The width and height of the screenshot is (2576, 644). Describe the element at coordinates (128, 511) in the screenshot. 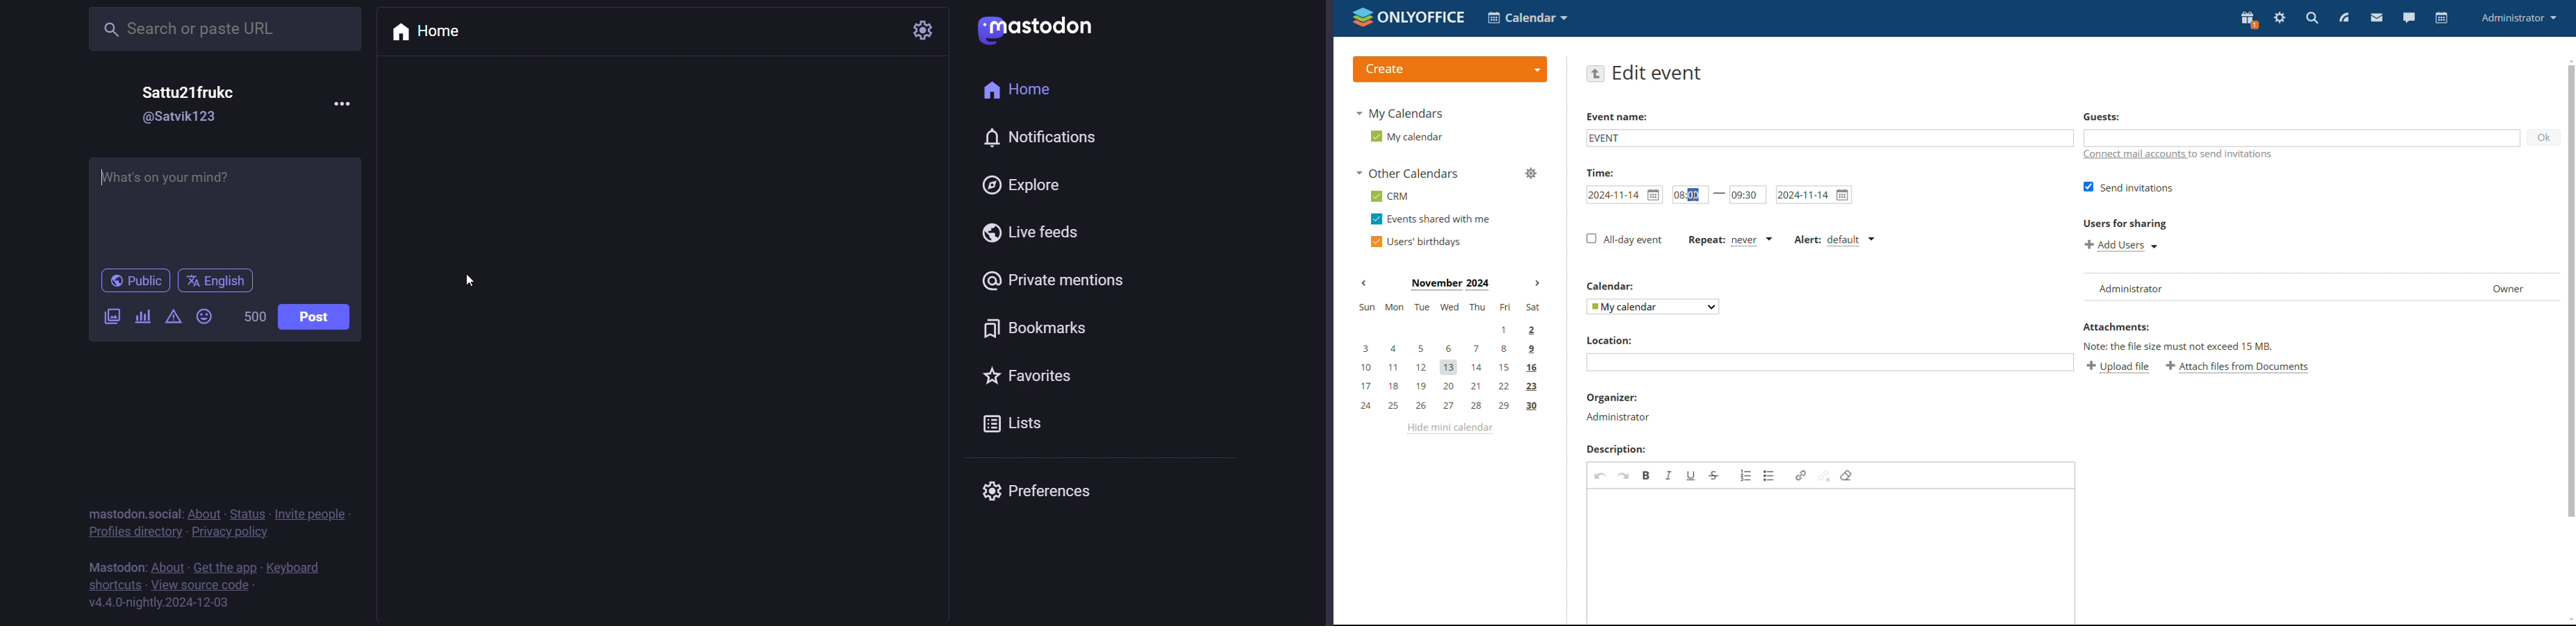

I see `mastodon social` at that location.